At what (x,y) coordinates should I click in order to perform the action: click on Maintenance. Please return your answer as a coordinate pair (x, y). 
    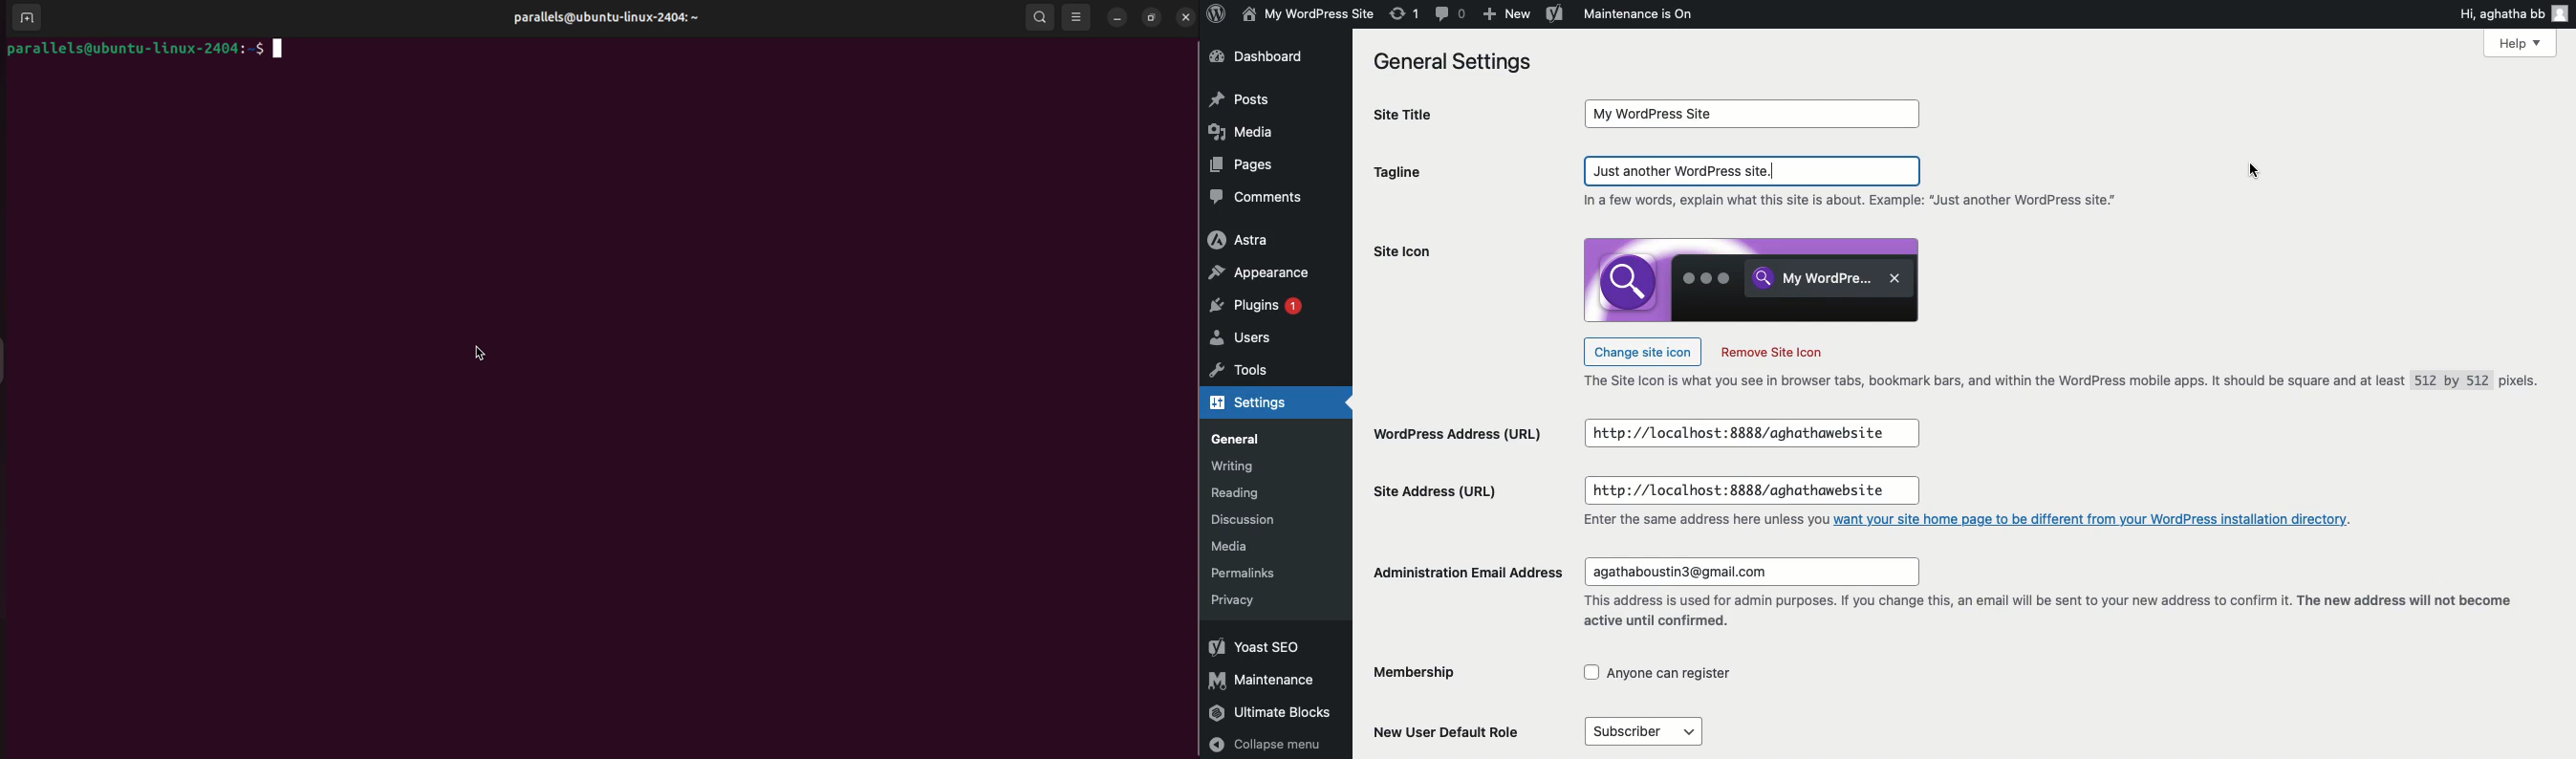
    Looking at the image, I should click on (1264, 680).